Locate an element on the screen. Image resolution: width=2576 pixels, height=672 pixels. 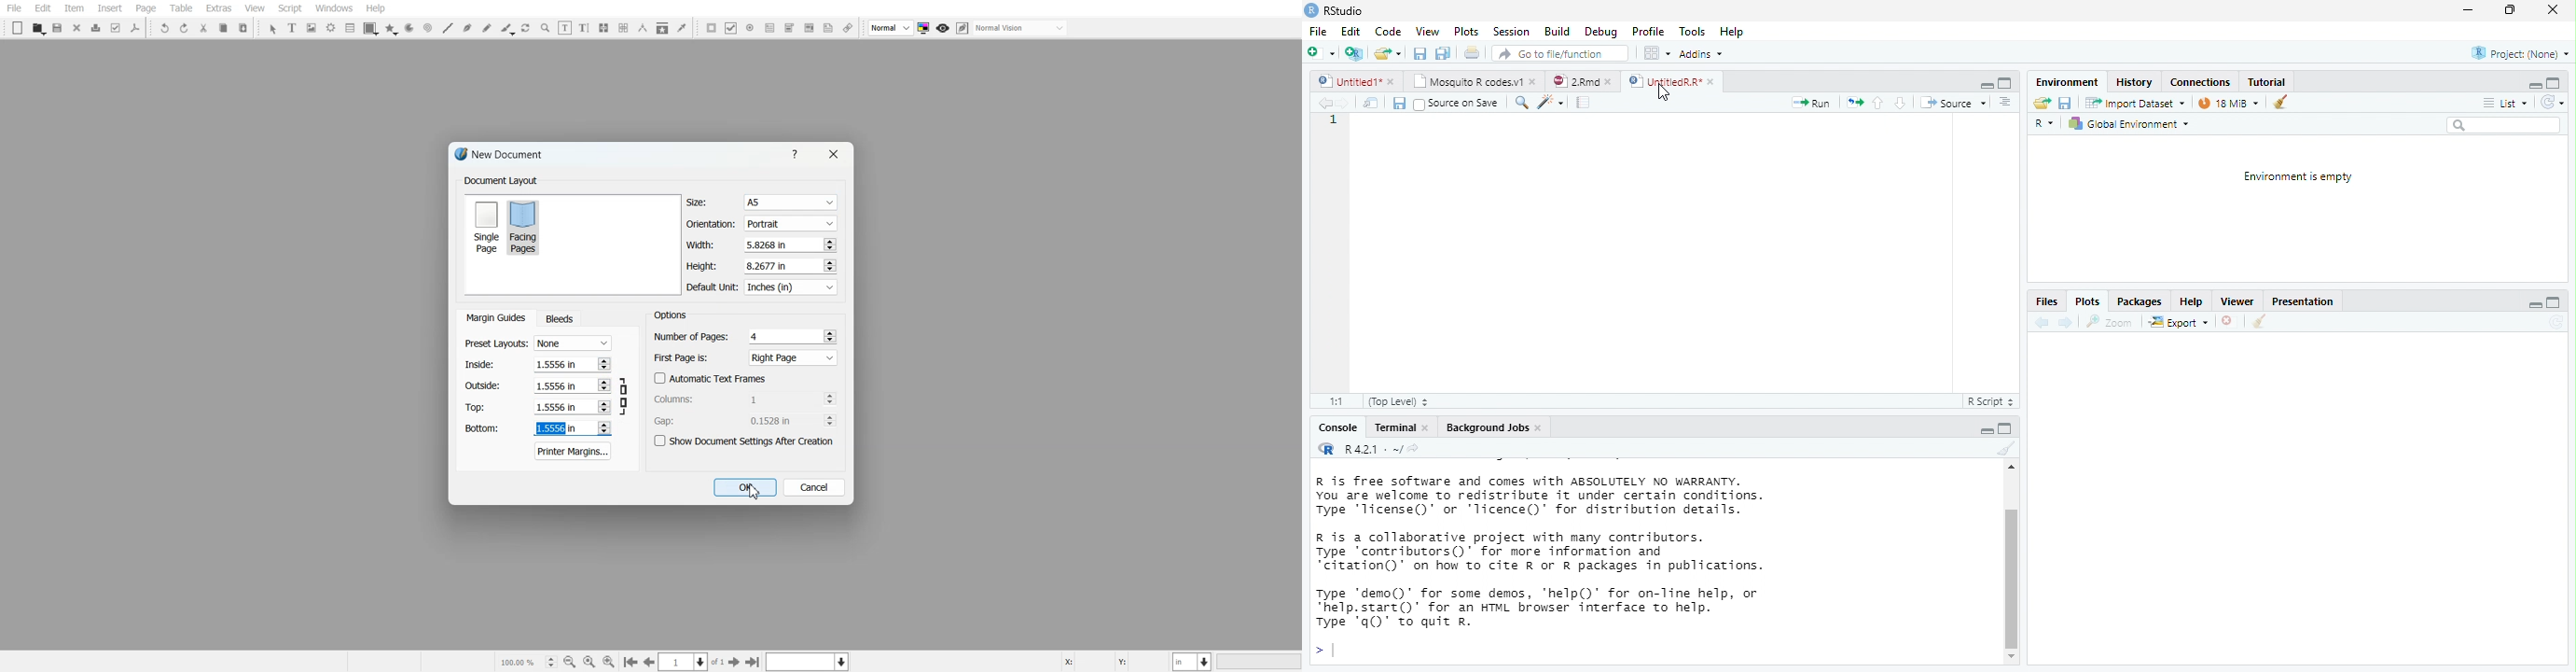
view the current working directory is located at coordinates (1414, 448).